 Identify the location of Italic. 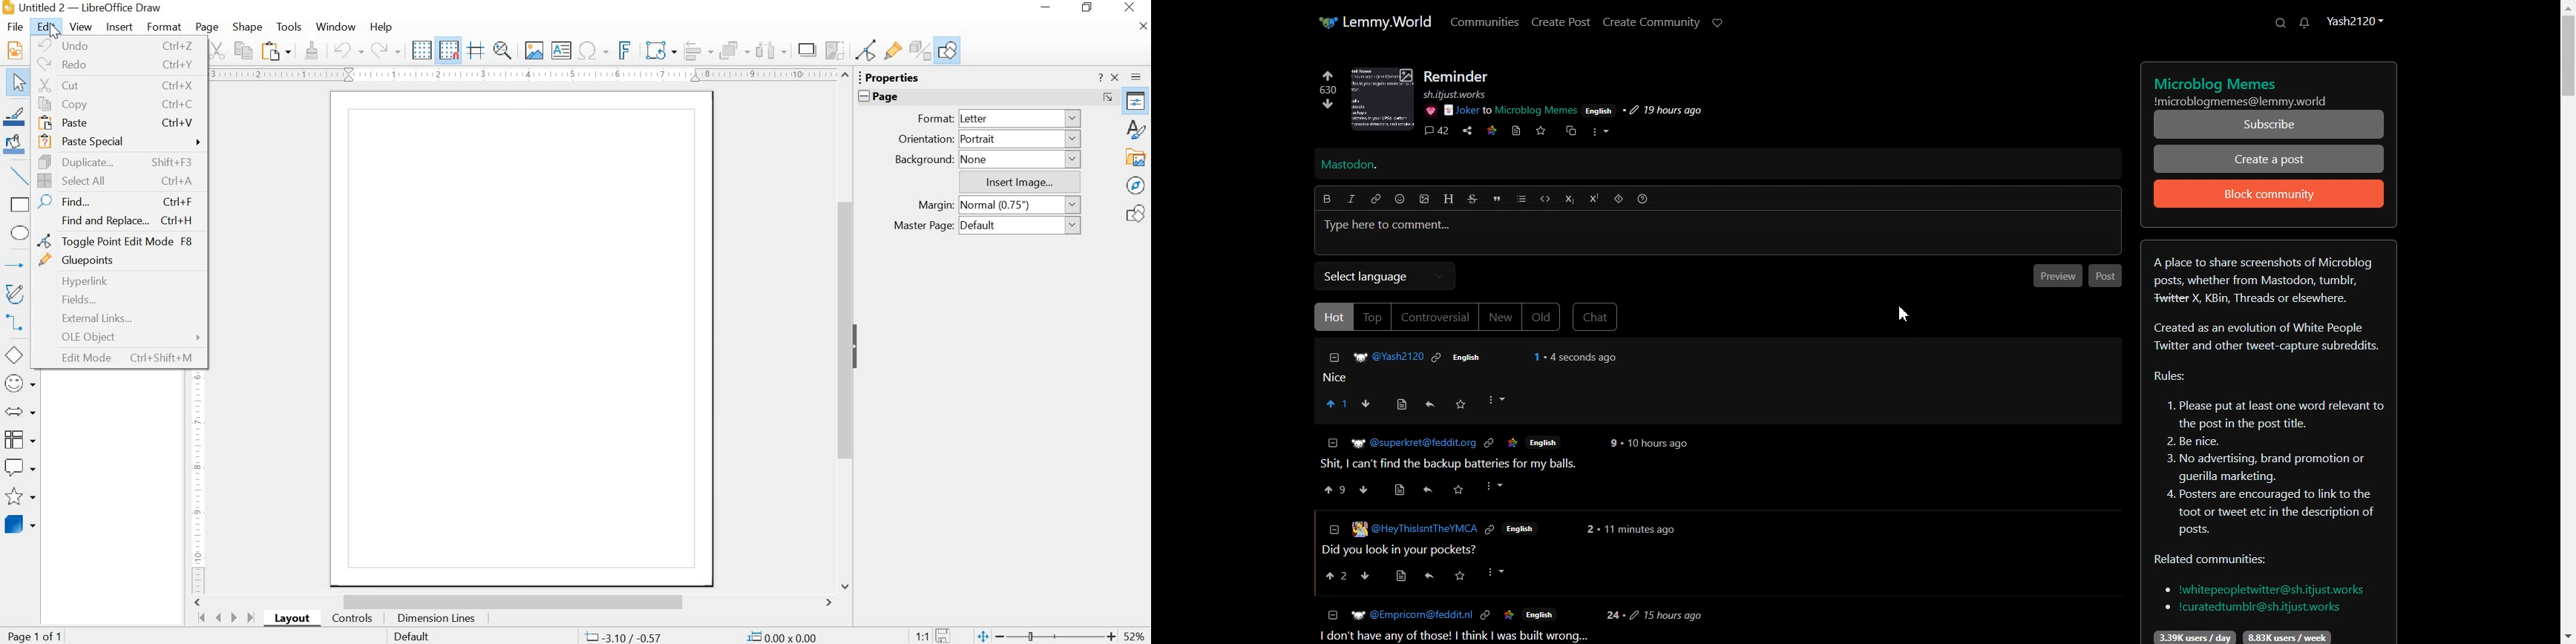
(1351, 199).